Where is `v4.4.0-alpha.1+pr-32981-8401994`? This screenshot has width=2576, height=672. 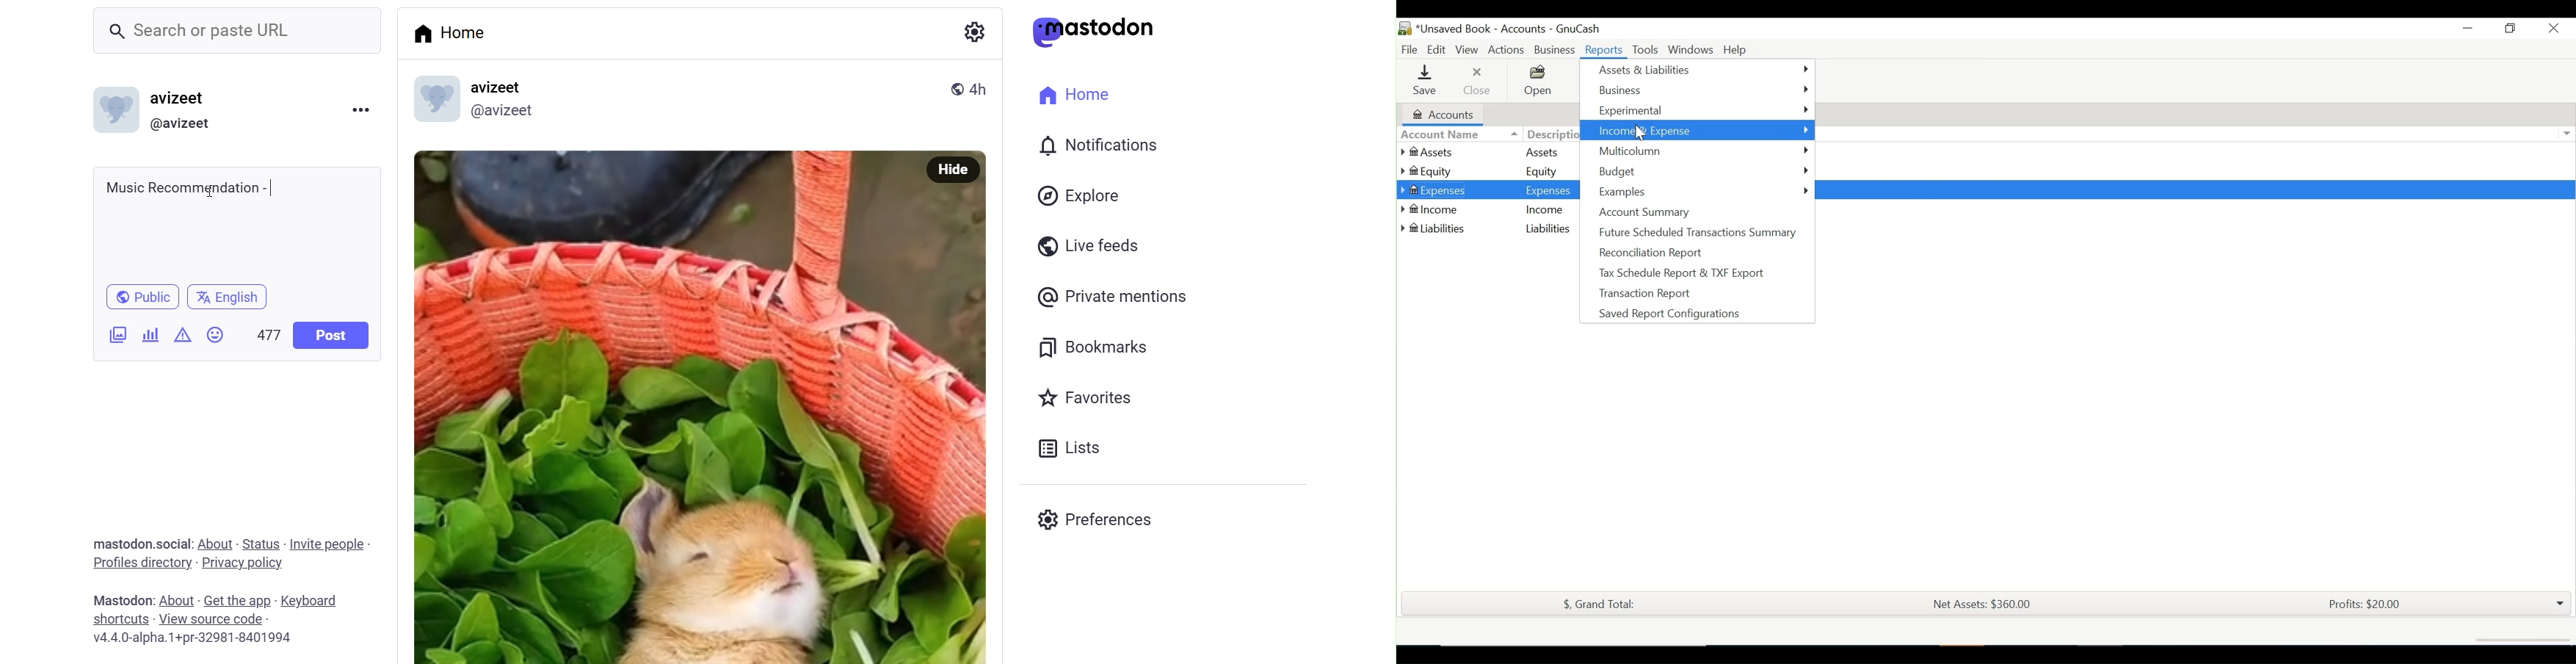
v4.4.0-alpha.1+pr-32981-8401994 is located at coordinates (184, 637).